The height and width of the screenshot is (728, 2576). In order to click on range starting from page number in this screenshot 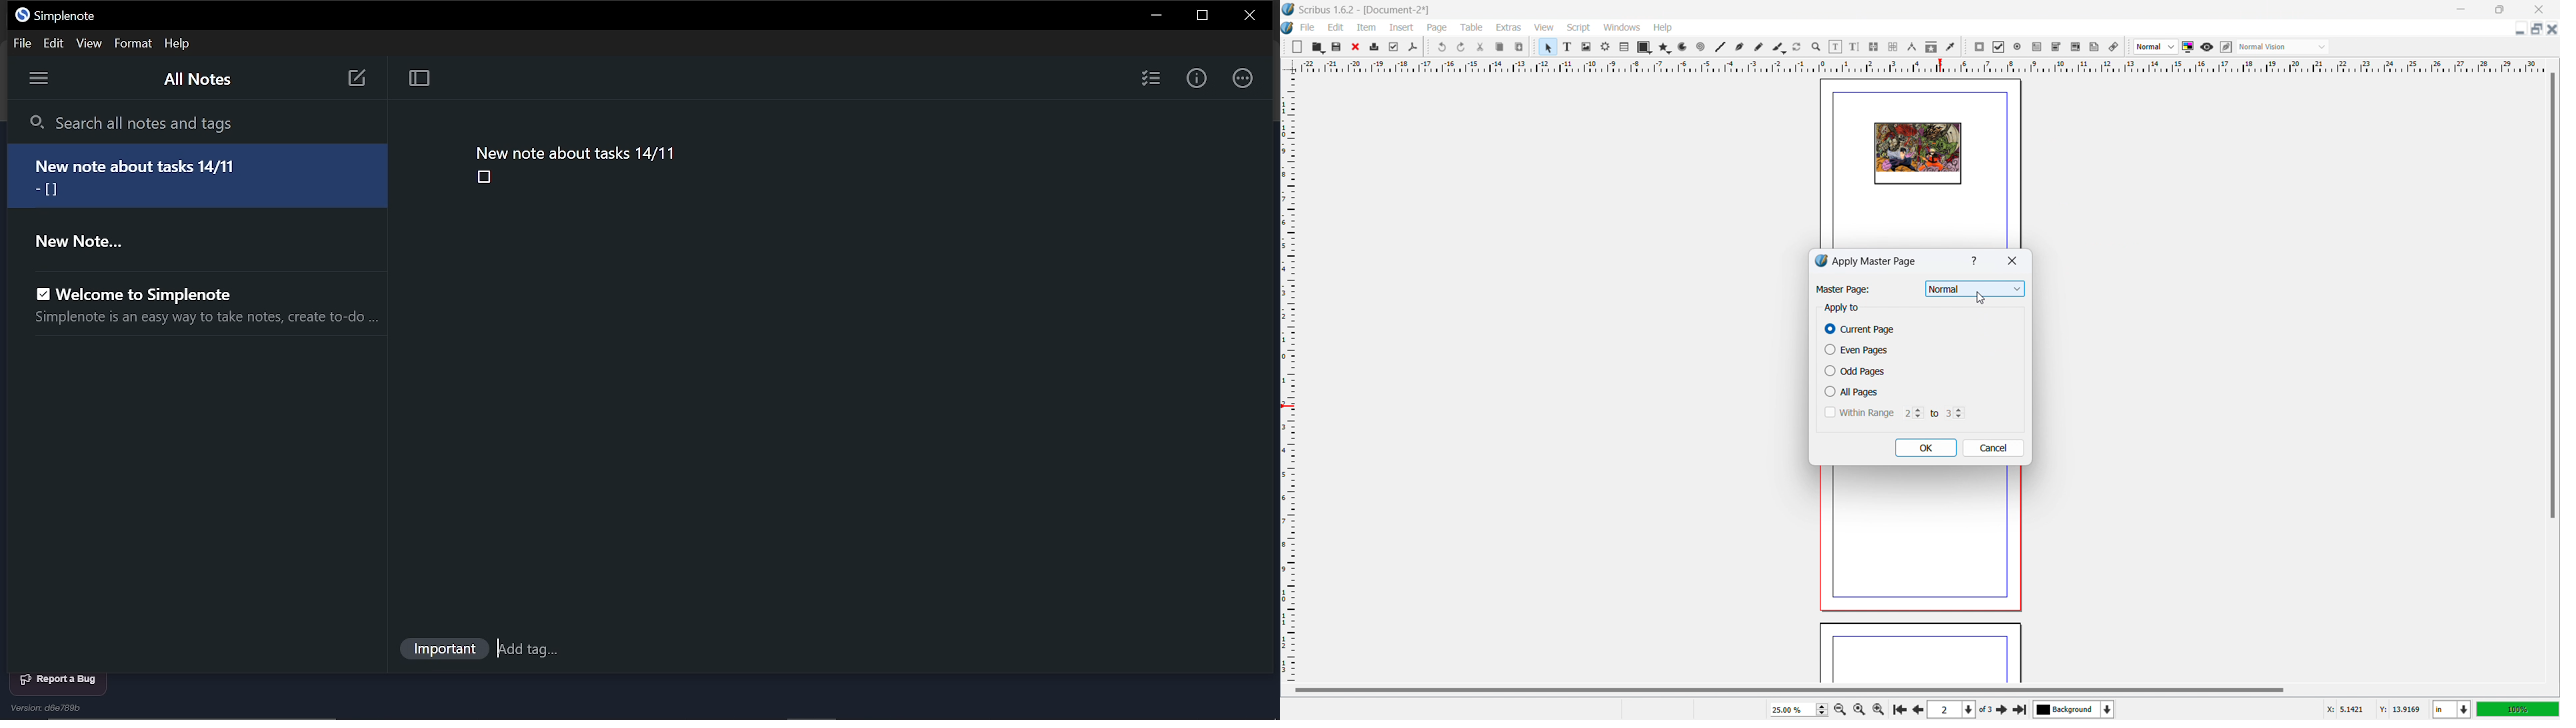, I will do `click(1911, 412)`.